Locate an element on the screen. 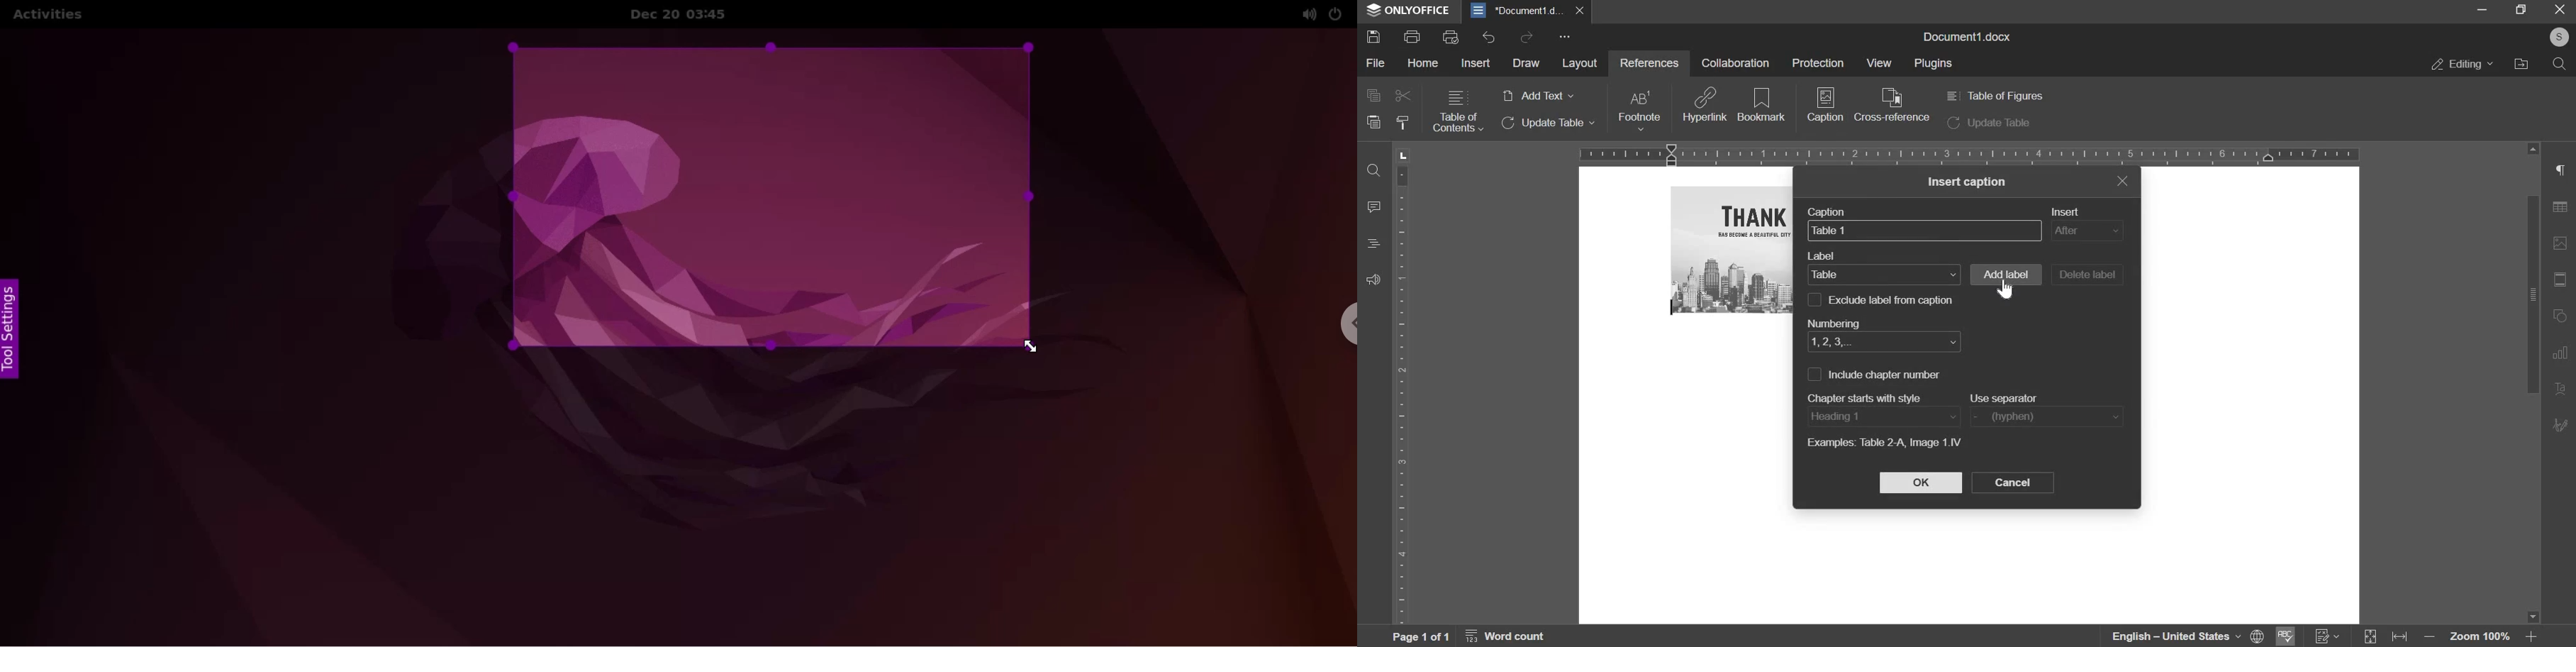  numbering  is located at coordinates (1832, 321).